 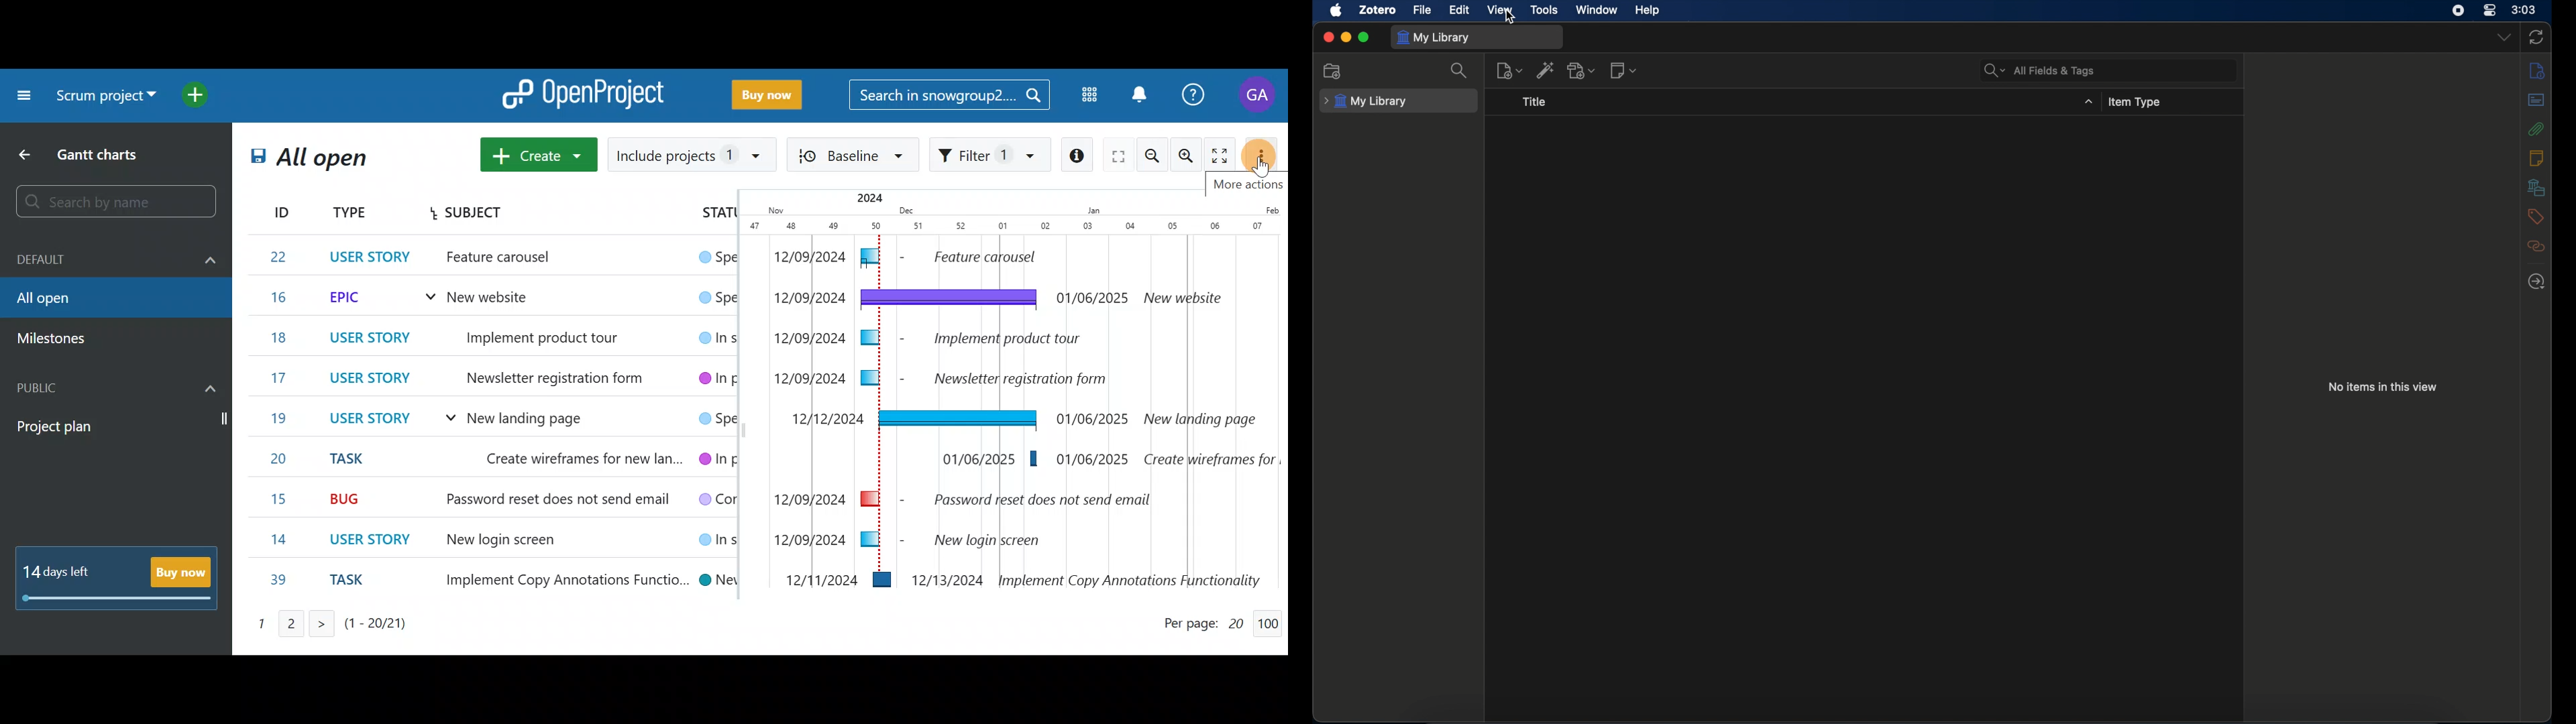 I want to click on title, so click(x=1535, y=101).